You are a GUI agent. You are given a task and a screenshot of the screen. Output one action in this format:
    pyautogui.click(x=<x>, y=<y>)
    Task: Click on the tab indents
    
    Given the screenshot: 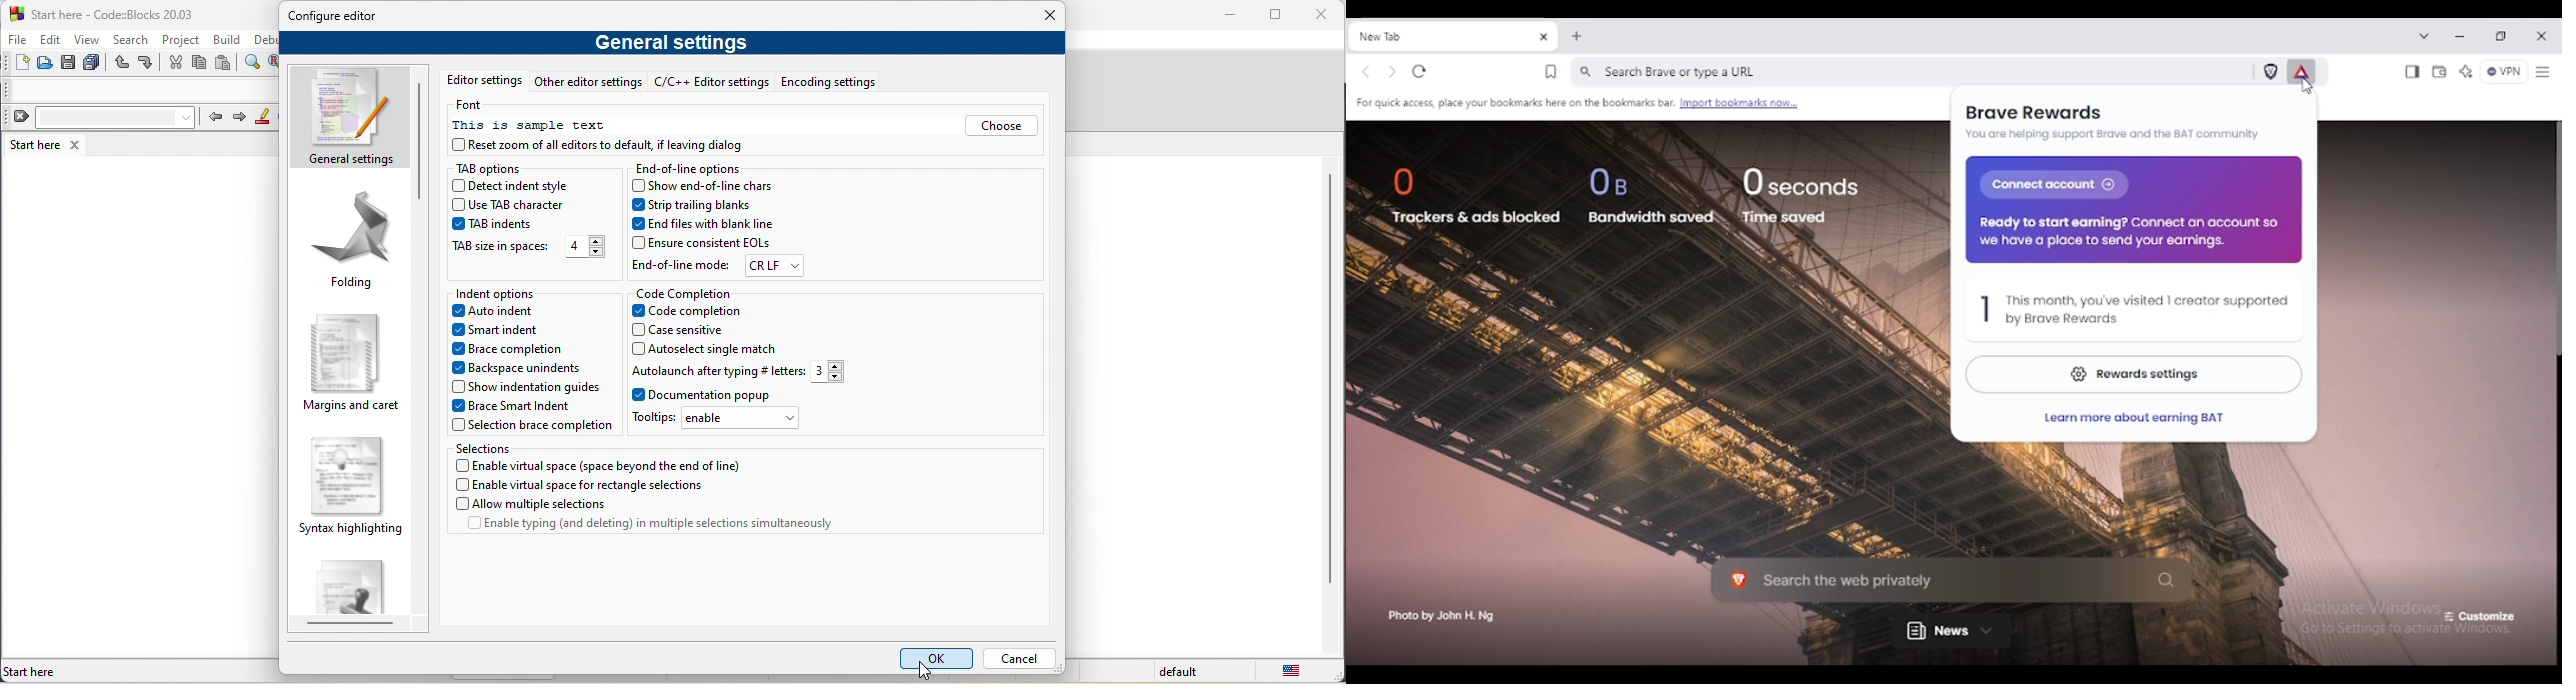 What is the action you would take?
    pyautogui.click(x=496, y=225)
    